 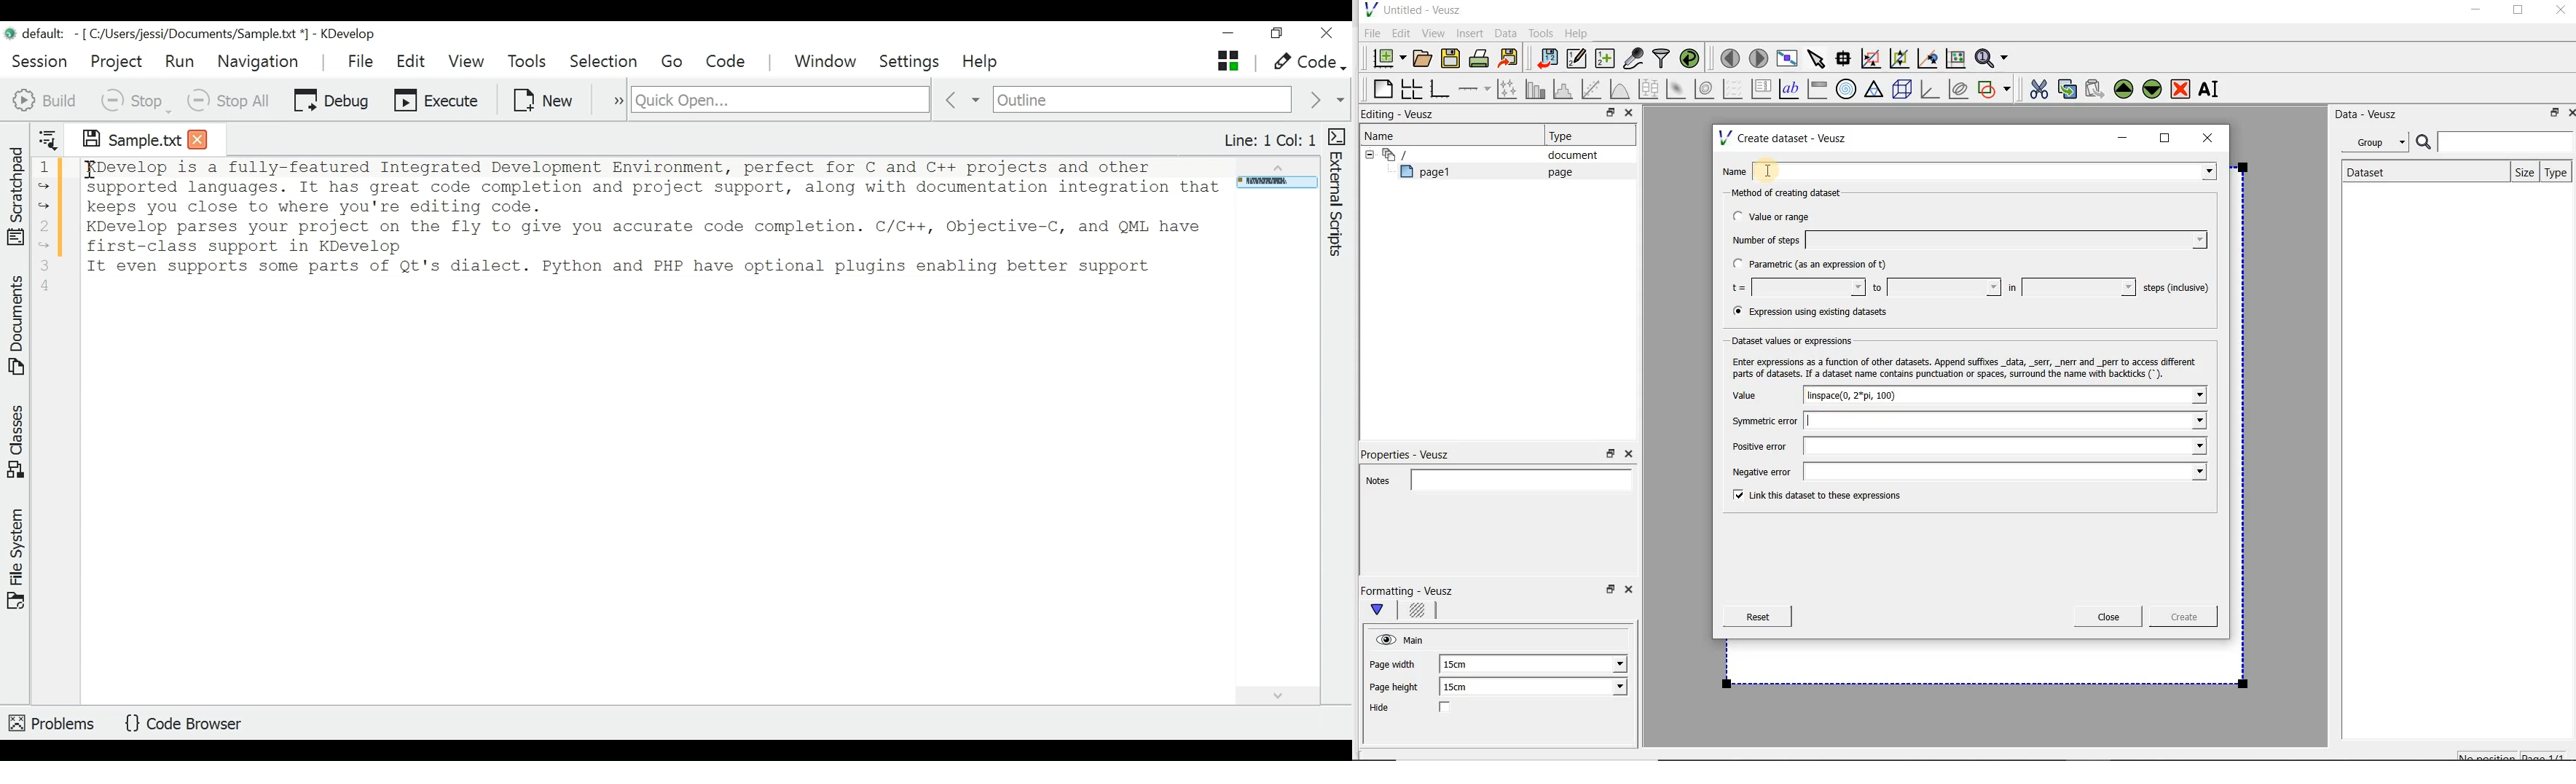 What do you see at coordinates (1847, 89) in the screenshot?
I see `polar graph` at bounding box center [1847, 89].